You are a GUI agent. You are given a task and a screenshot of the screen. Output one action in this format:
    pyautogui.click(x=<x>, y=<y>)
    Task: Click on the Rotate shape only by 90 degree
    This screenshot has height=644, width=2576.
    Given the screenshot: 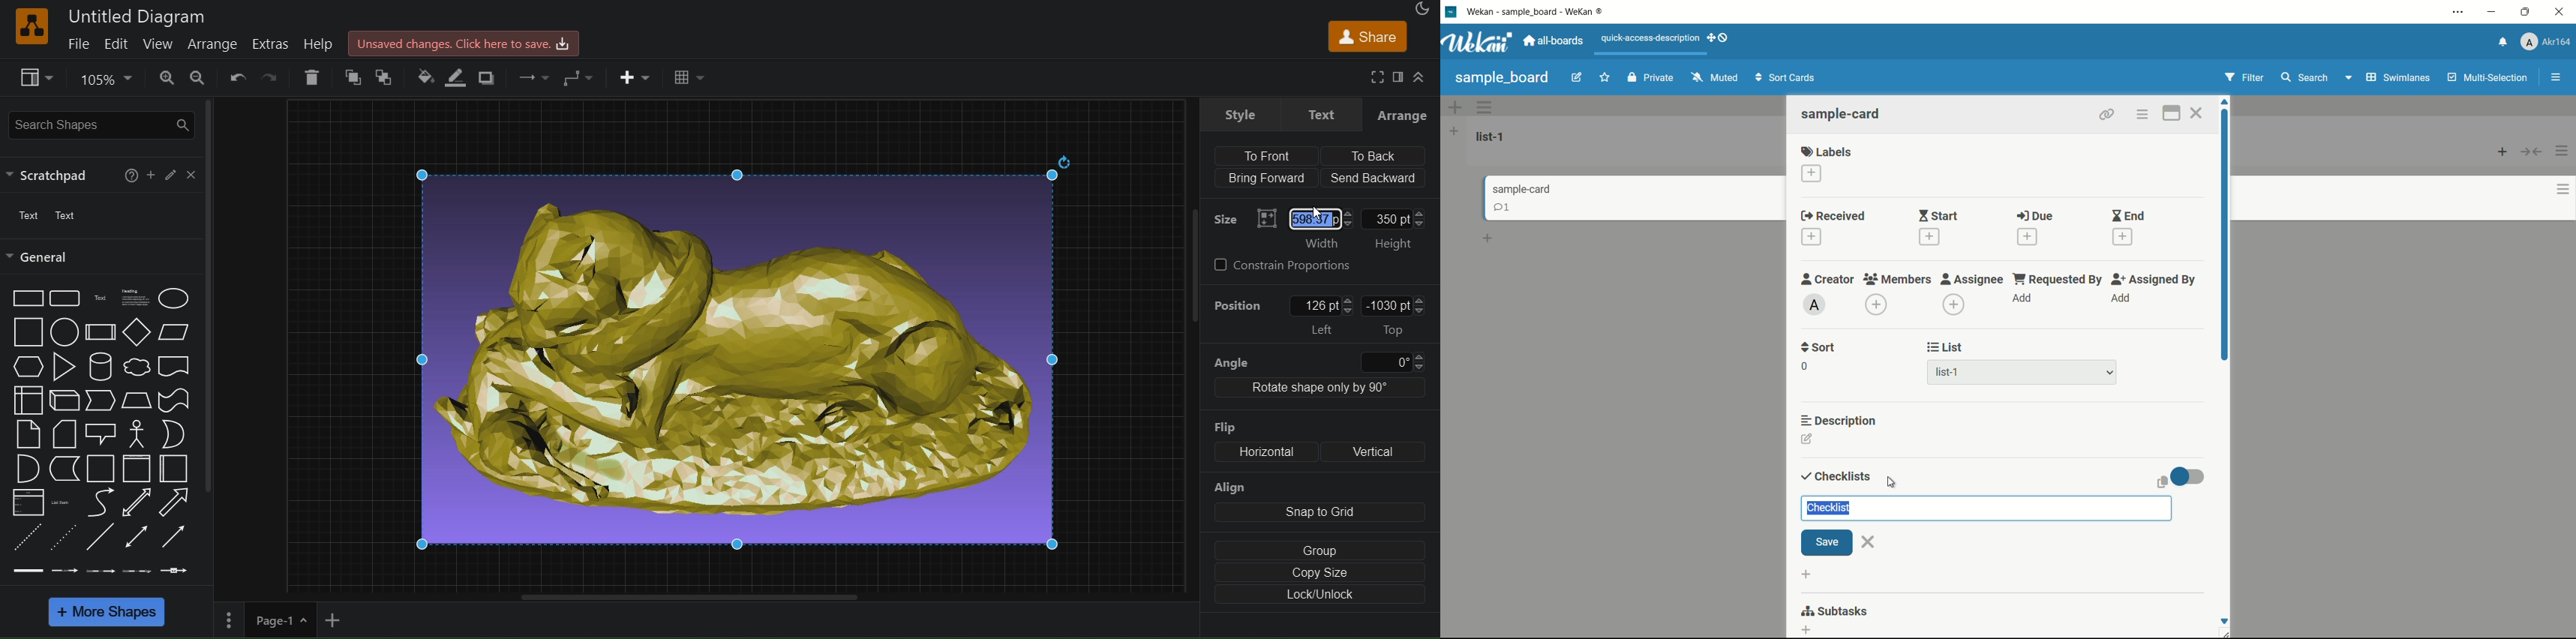 What is the action you would take?
    pyautogui.click(x=1319, y=390)
    